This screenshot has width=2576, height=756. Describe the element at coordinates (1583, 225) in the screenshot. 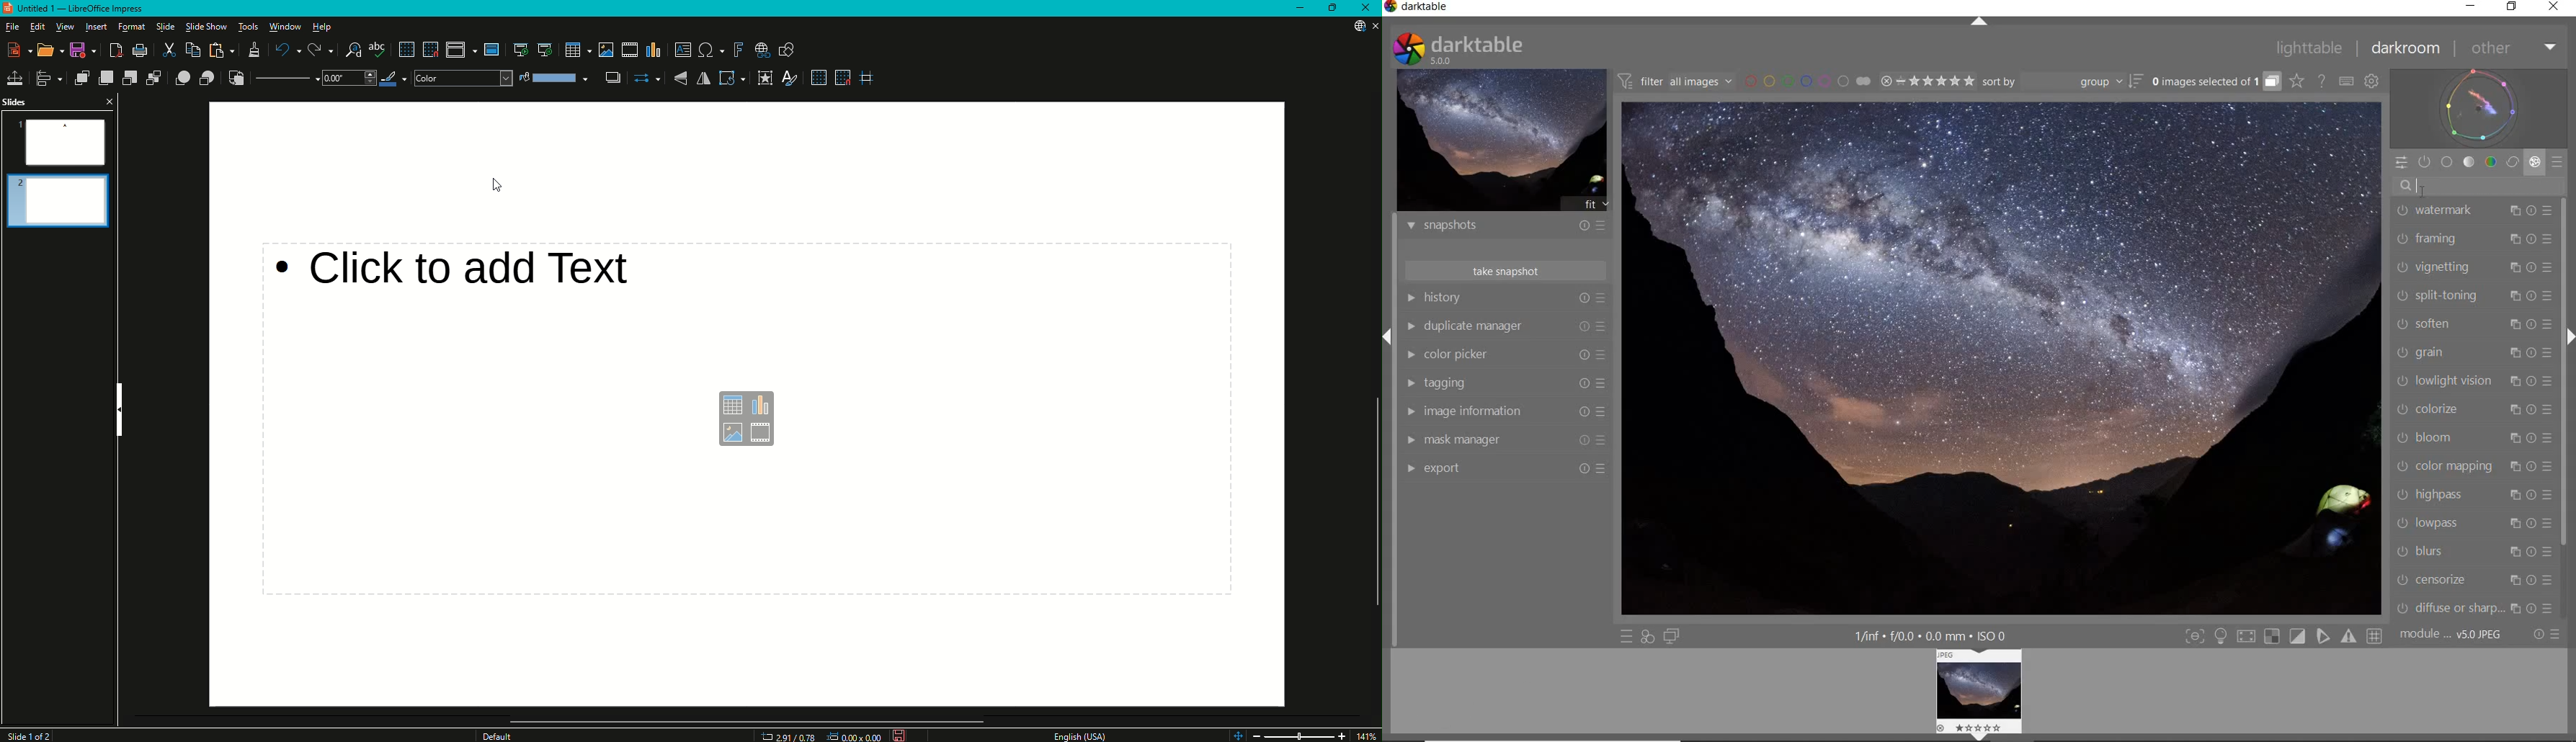

I see `reset` at that location.